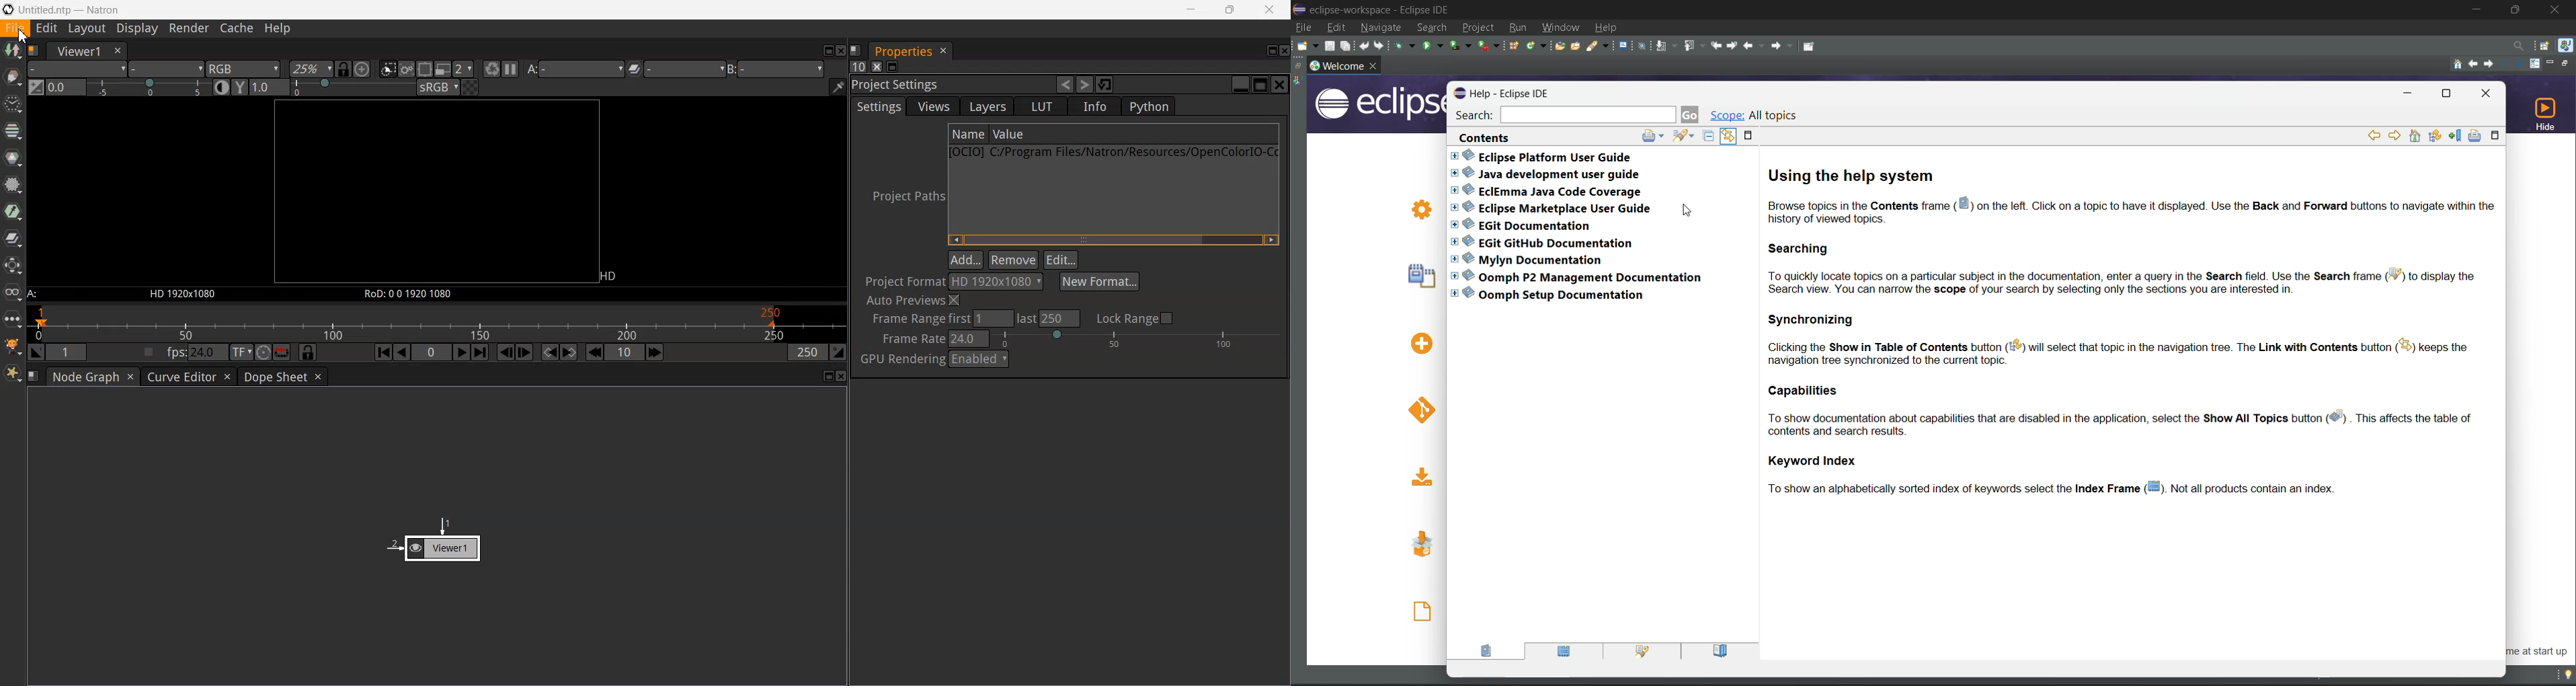 This screenshot has height=700, width=2576. Describe the element at coordinates (68, 351) in the screenshot. I see `The playback in point` at that location.